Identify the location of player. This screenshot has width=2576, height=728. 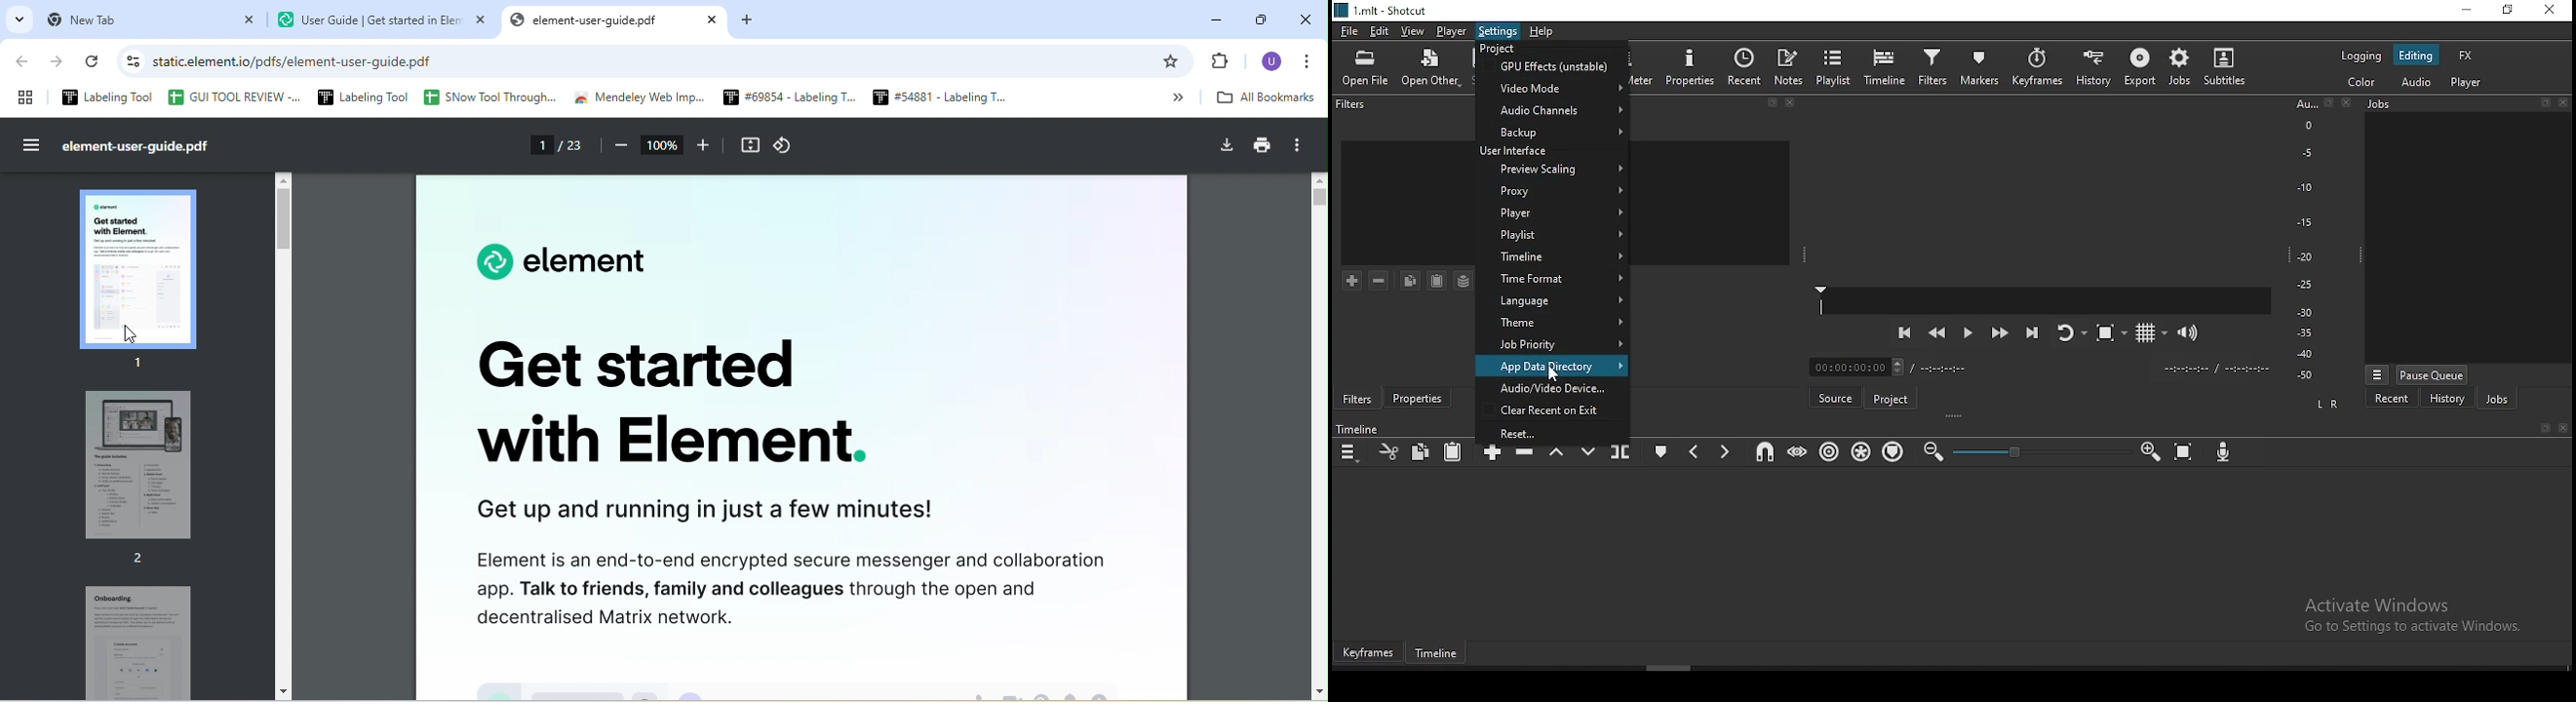
(1449, 32).